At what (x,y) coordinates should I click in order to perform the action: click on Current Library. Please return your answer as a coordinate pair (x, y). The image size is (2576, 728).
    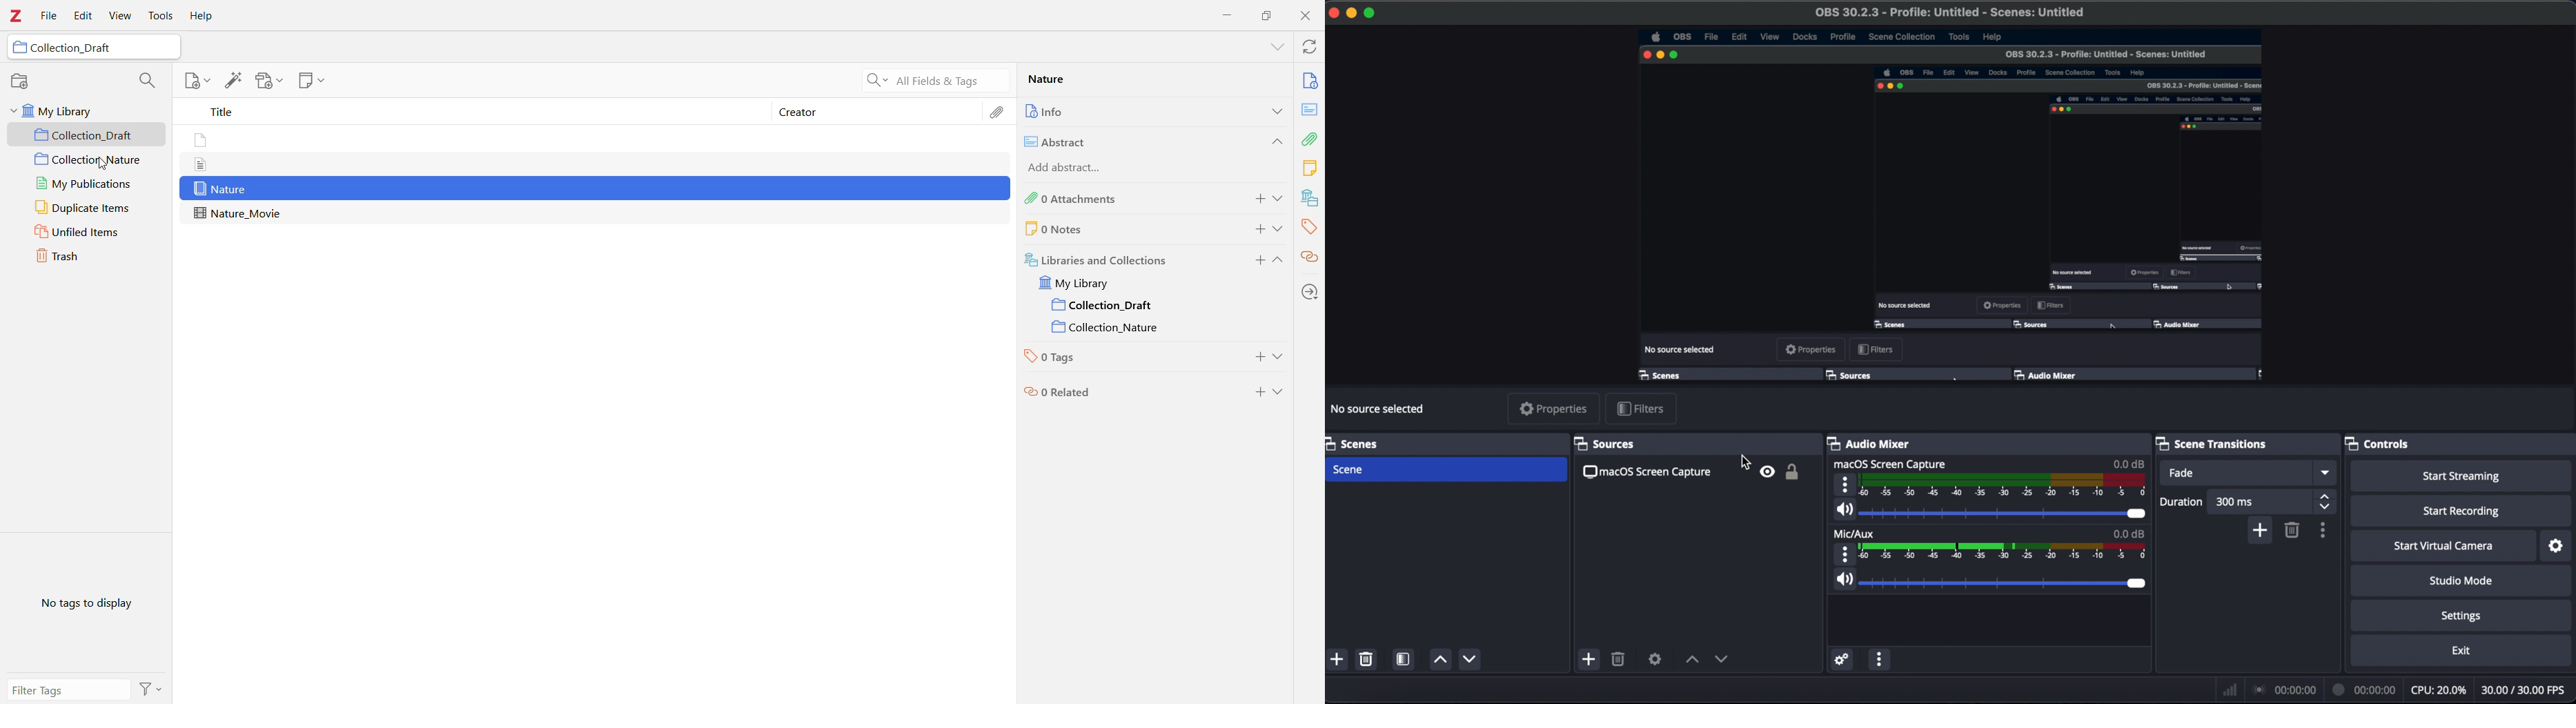
    Looking at the image, I should click on (1085, 283).